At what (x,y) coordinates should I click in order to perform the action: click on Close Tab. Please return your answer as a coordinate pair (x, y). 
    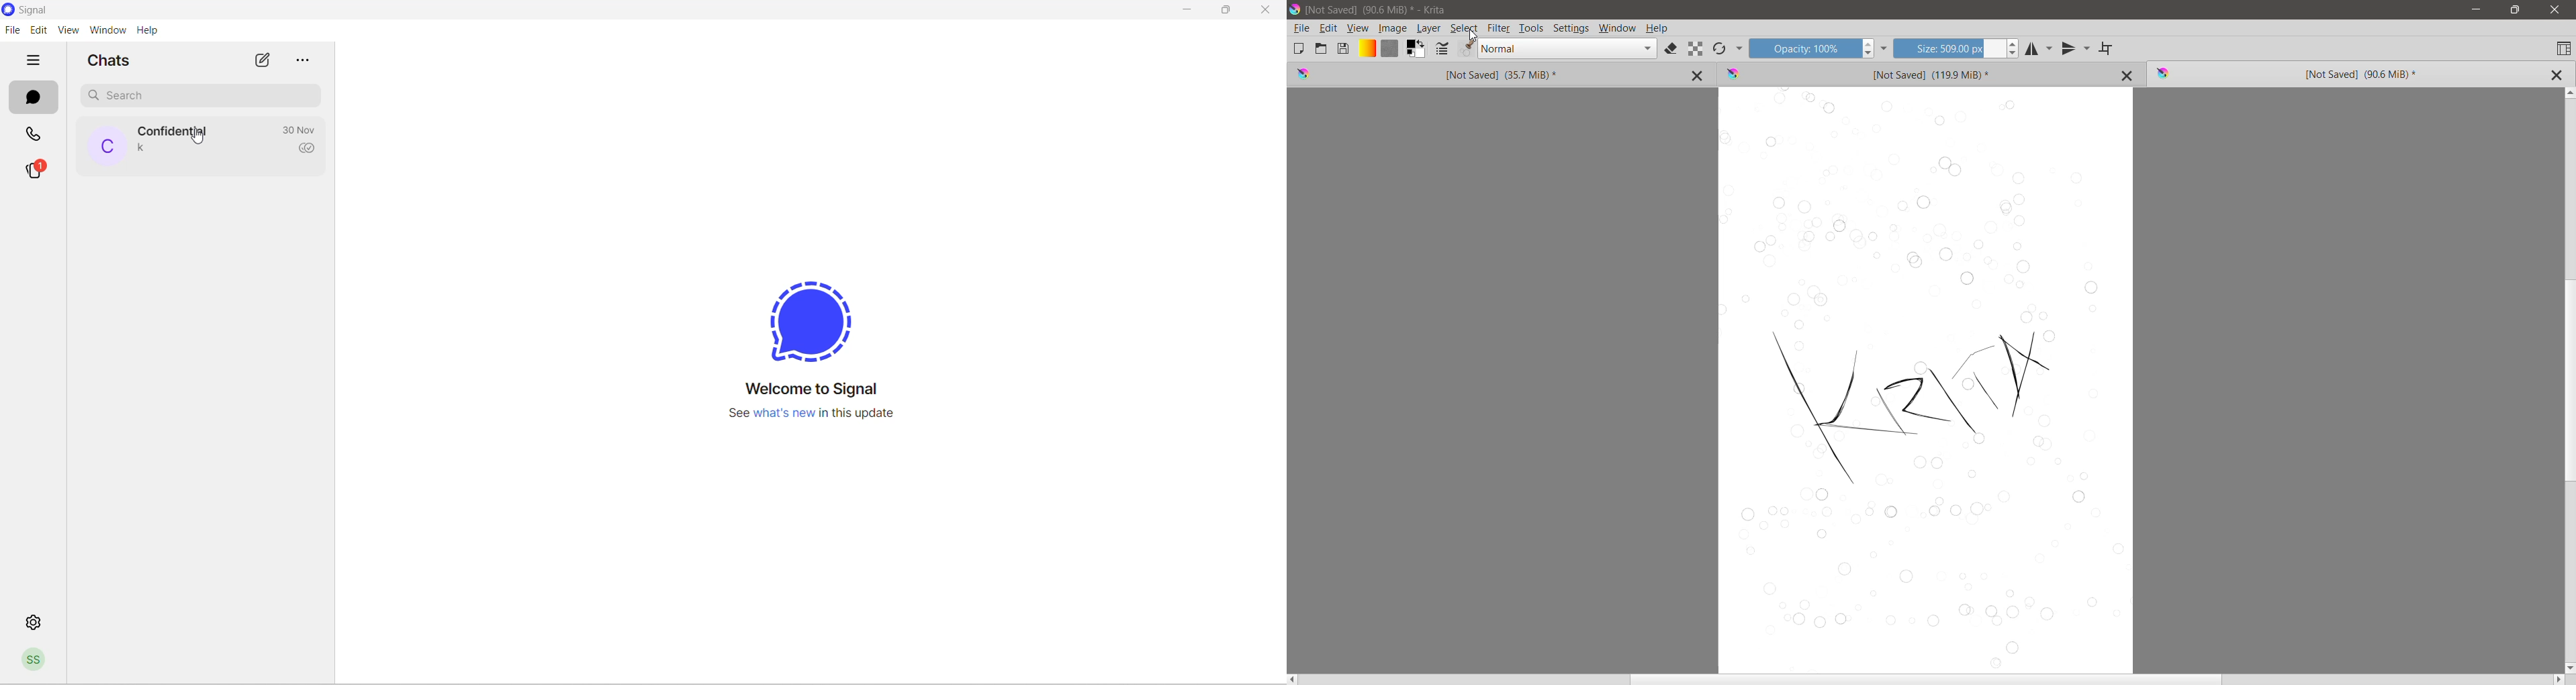
    Looking at the image, I should click on (2555, 75).